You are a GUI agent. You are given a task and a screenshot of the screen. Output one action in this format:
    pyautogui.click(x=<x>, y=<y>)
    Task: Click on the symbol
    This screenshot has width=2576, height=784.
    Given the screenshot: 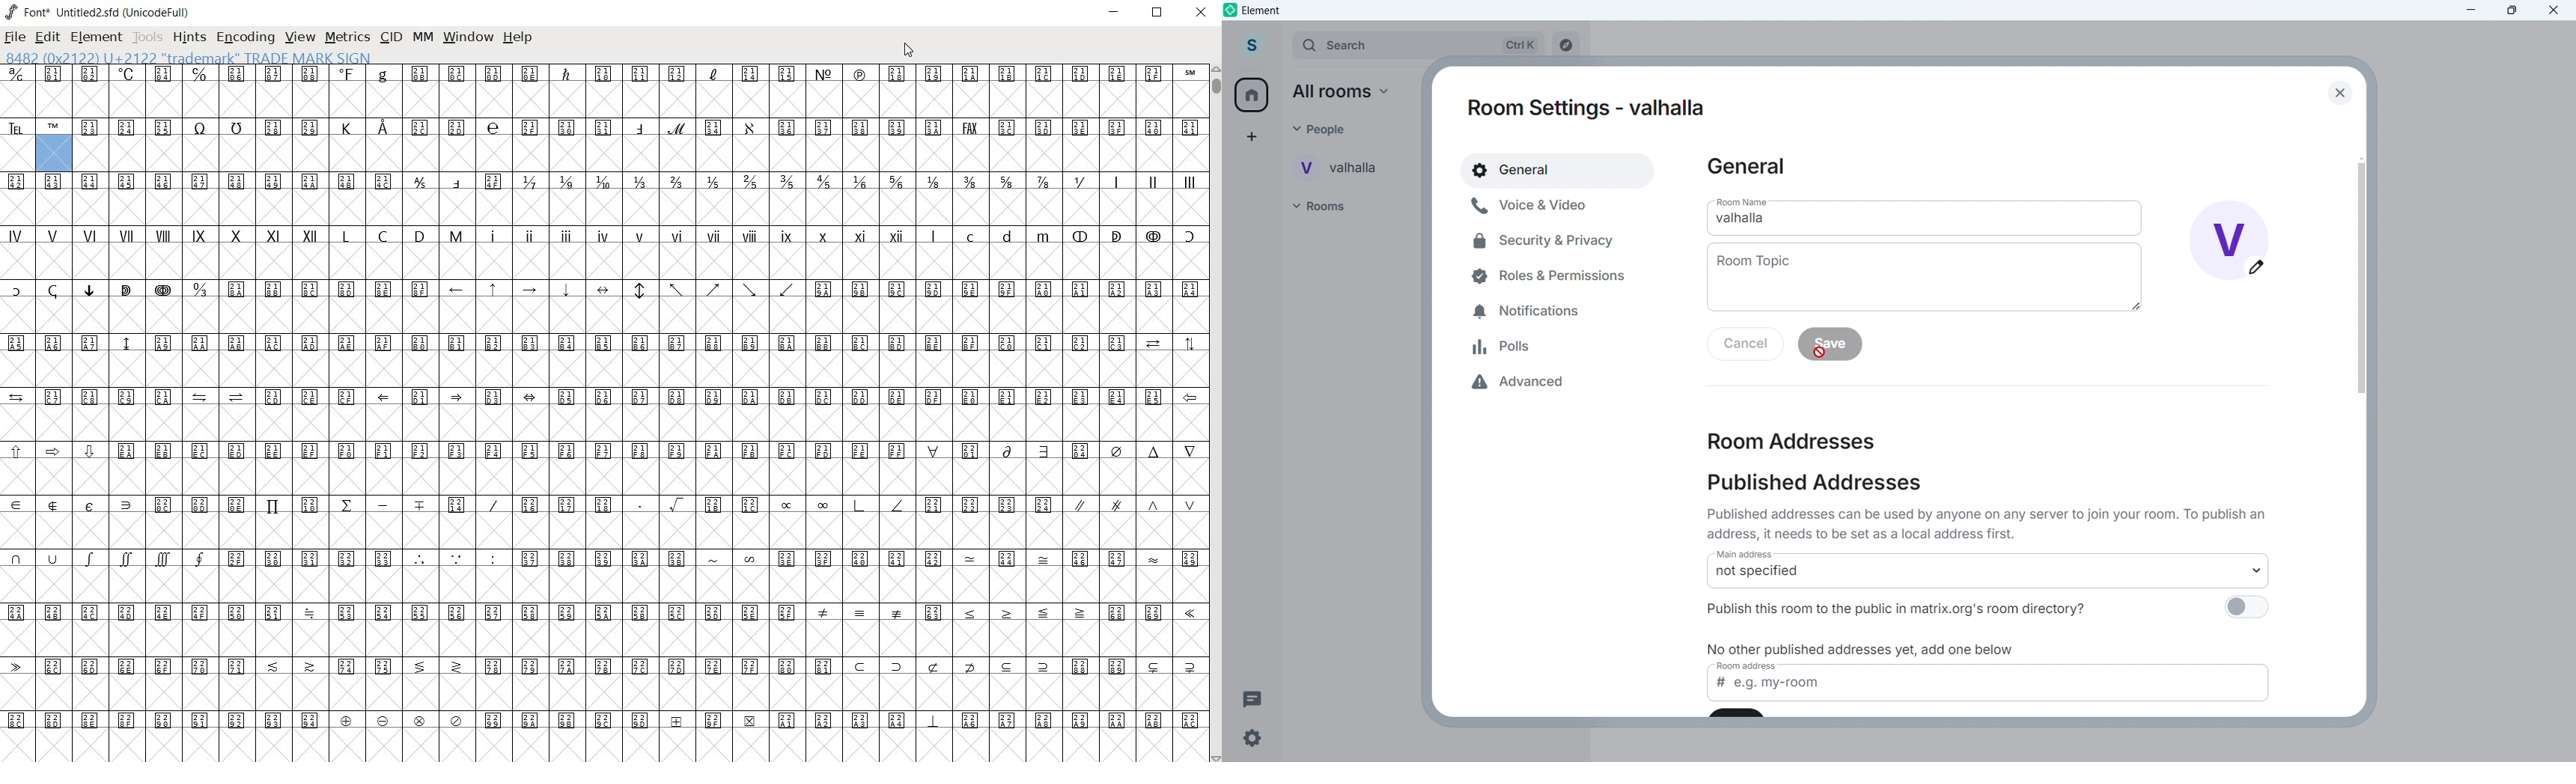 What is the action you would take?
    pyautogui.click(x=258, y=198)
    